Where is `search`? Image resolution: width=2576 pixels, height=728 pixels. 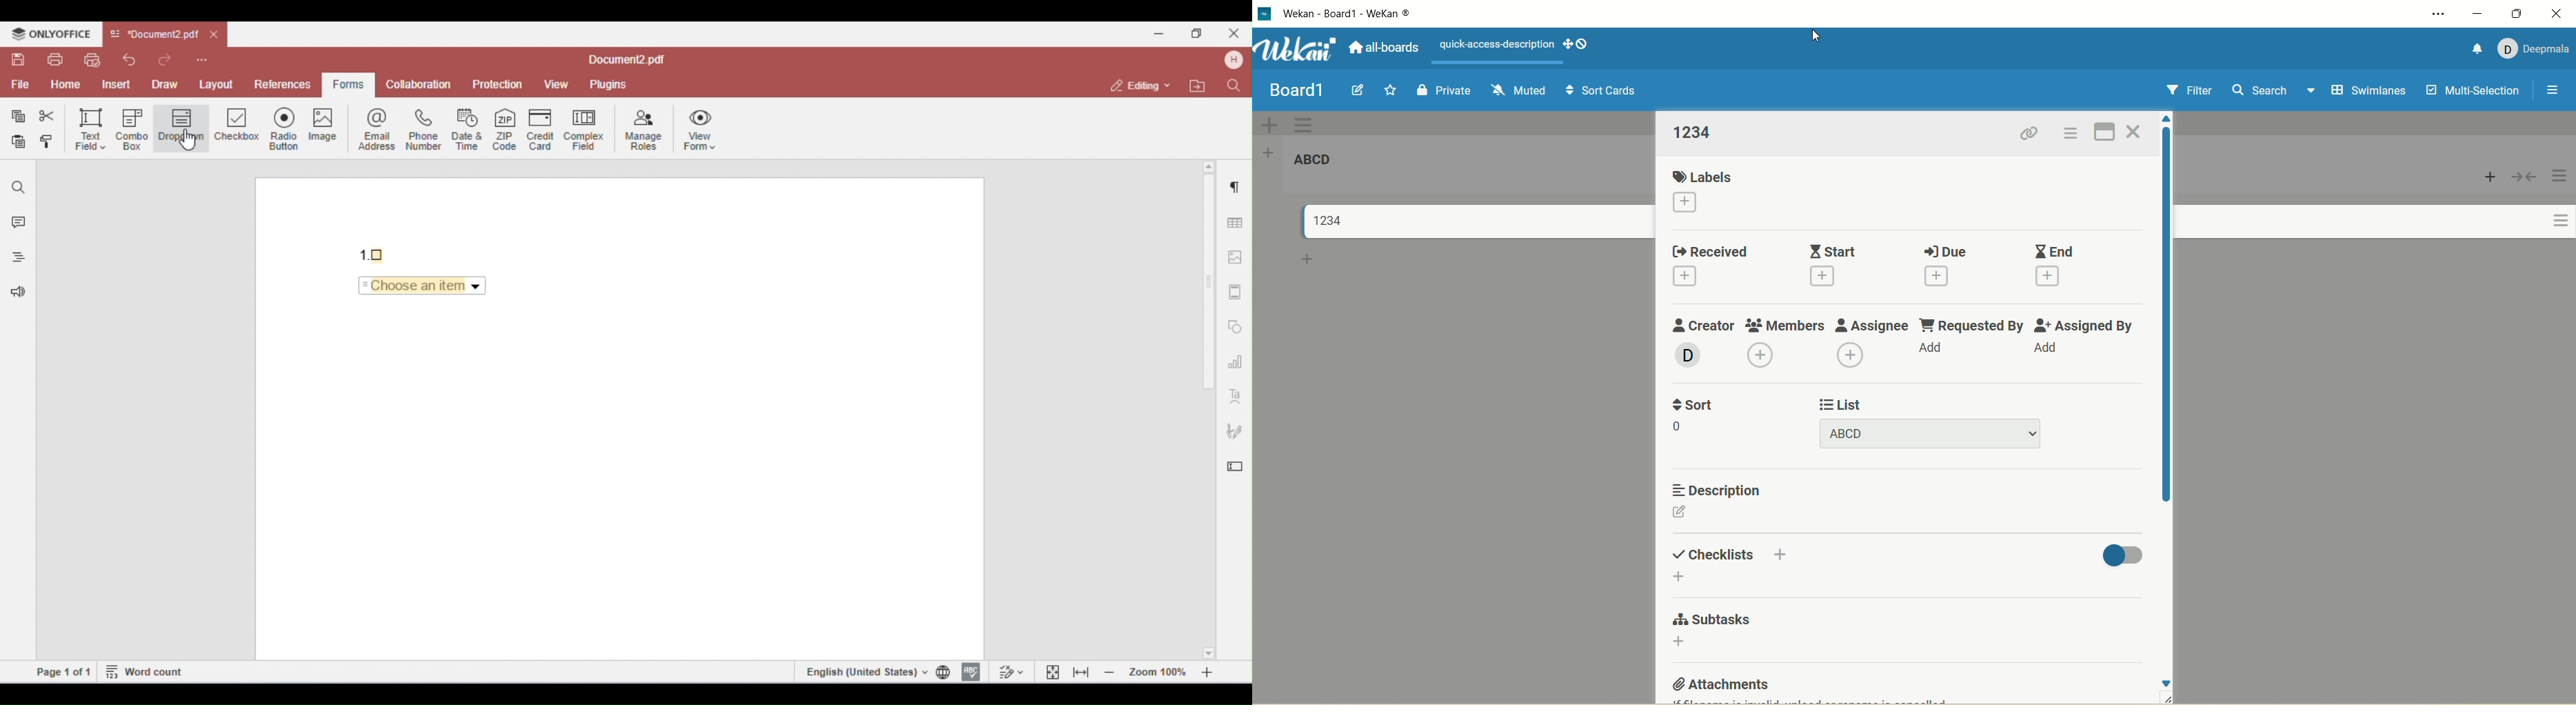
search is located at coordinates (2275, 92).